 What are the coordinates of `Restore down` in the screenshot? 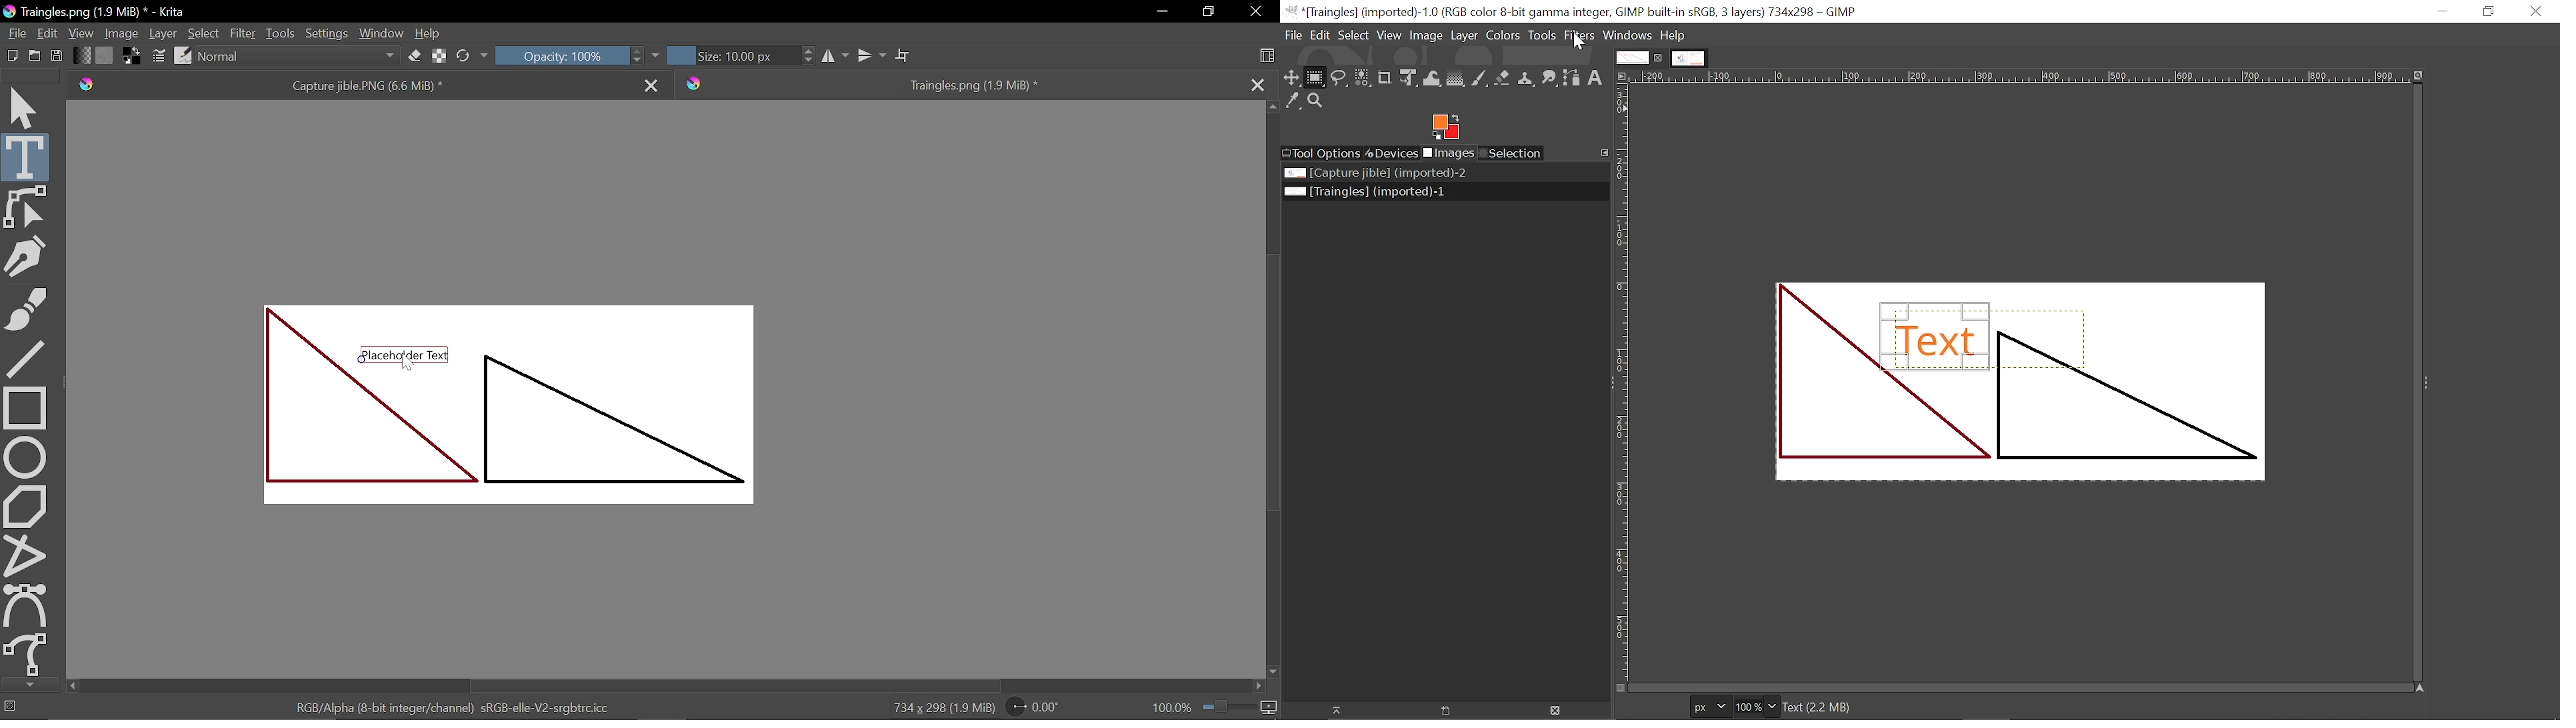 It's located at (2490, 12).